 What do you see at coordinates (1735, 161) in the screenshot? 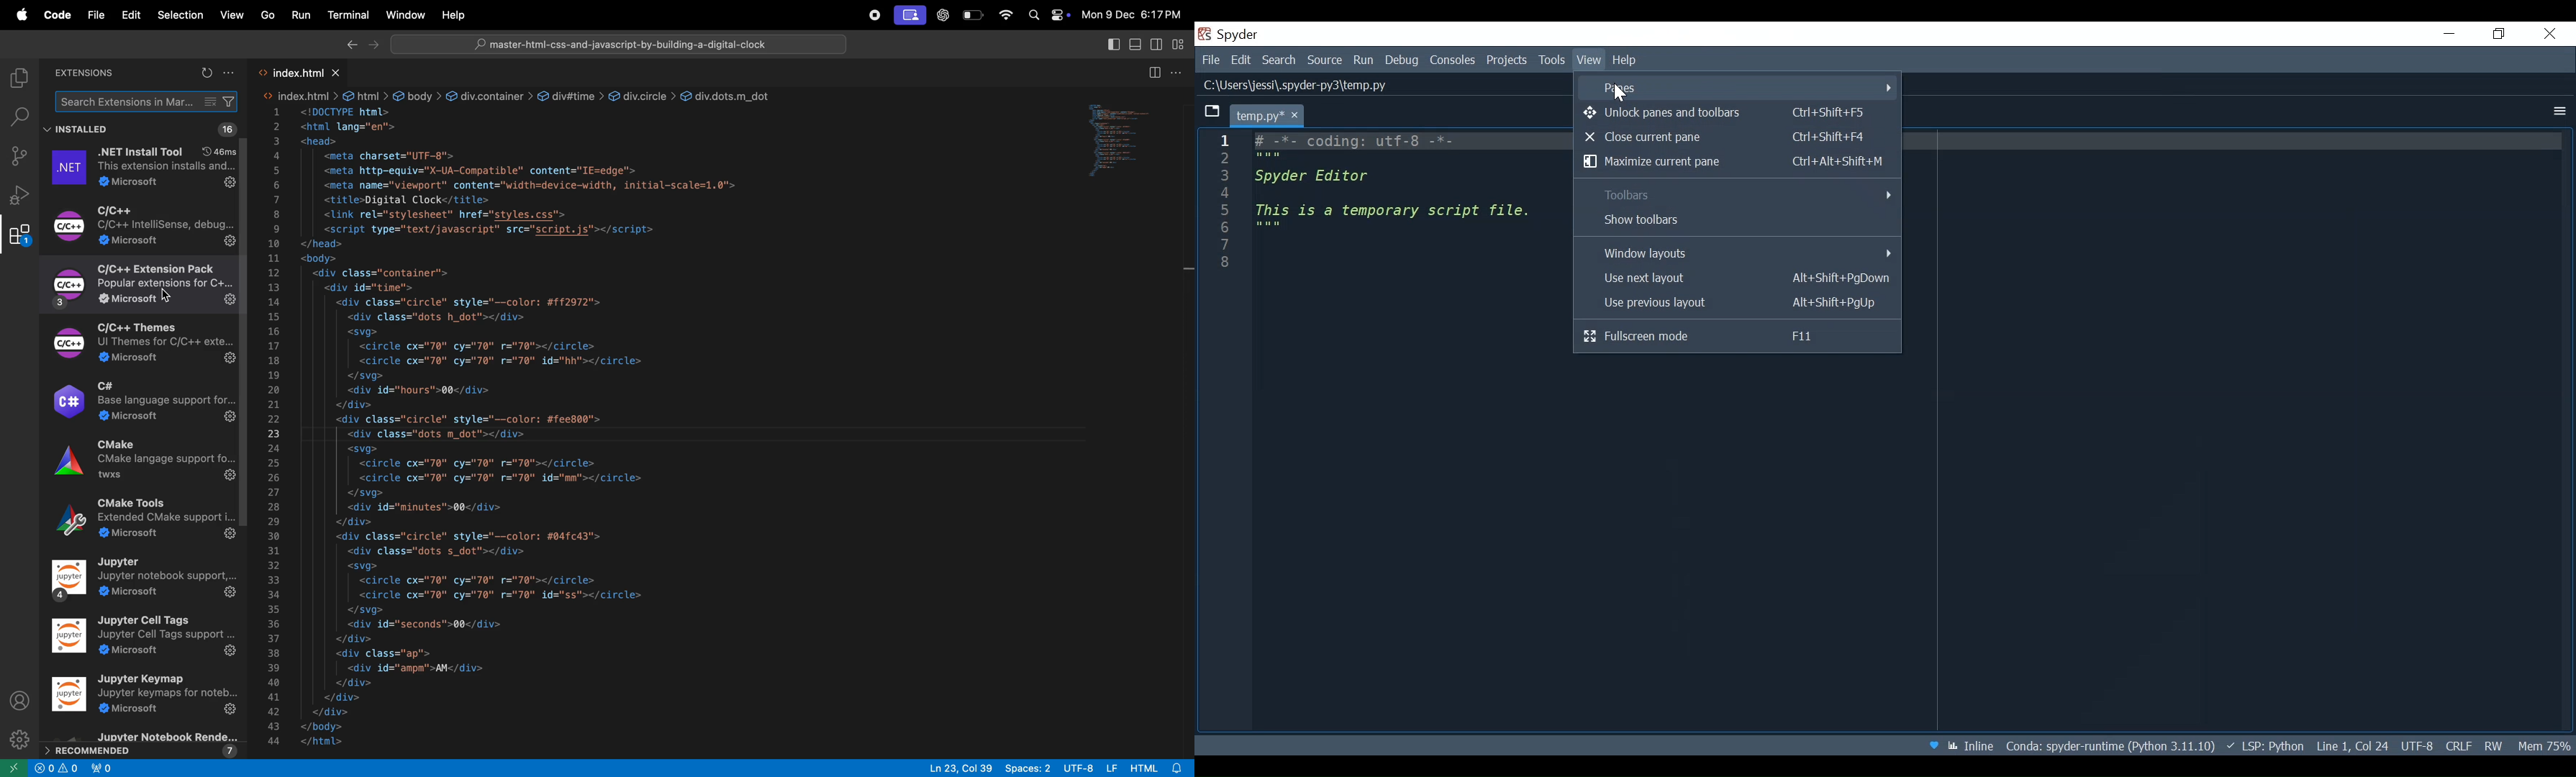
I see `Maximize current pane` at bounding box center [1735, 161].